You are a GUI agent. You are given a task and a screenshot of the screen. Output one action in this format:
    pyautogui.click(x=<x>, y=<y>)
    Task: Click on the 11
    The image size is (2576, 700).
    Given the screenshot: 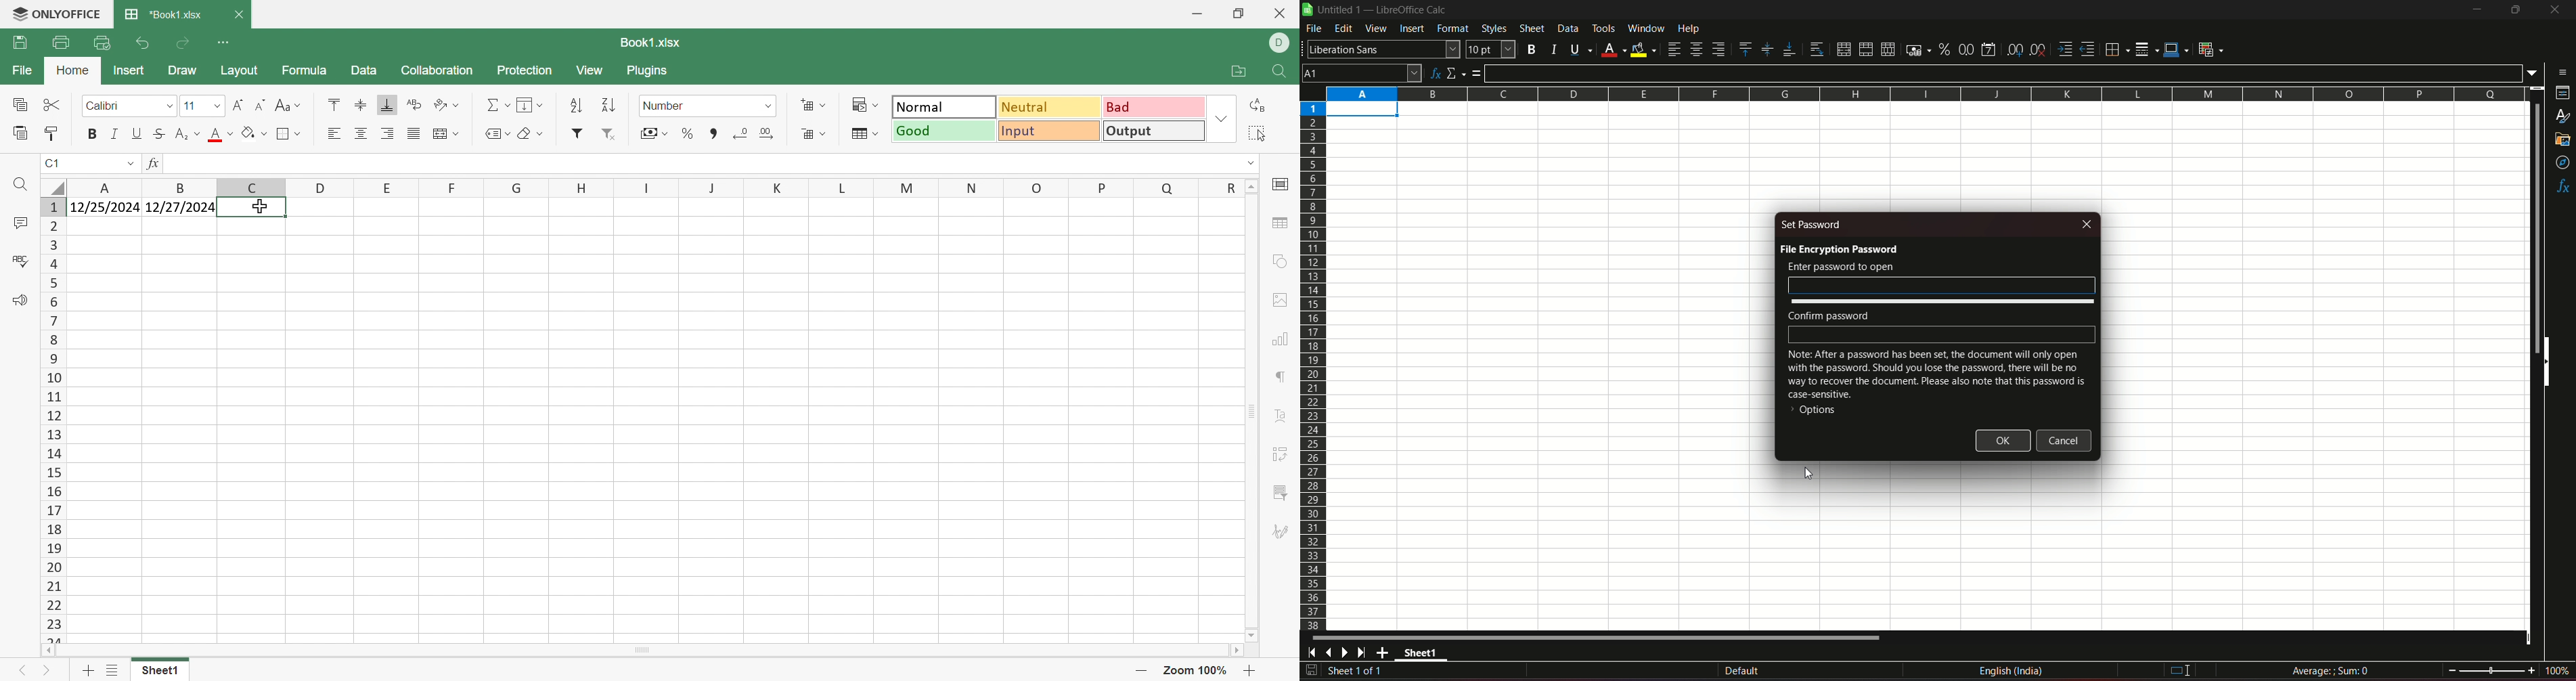 What is the action you would take?
    pyautogui.click(x=189, y=106)
    